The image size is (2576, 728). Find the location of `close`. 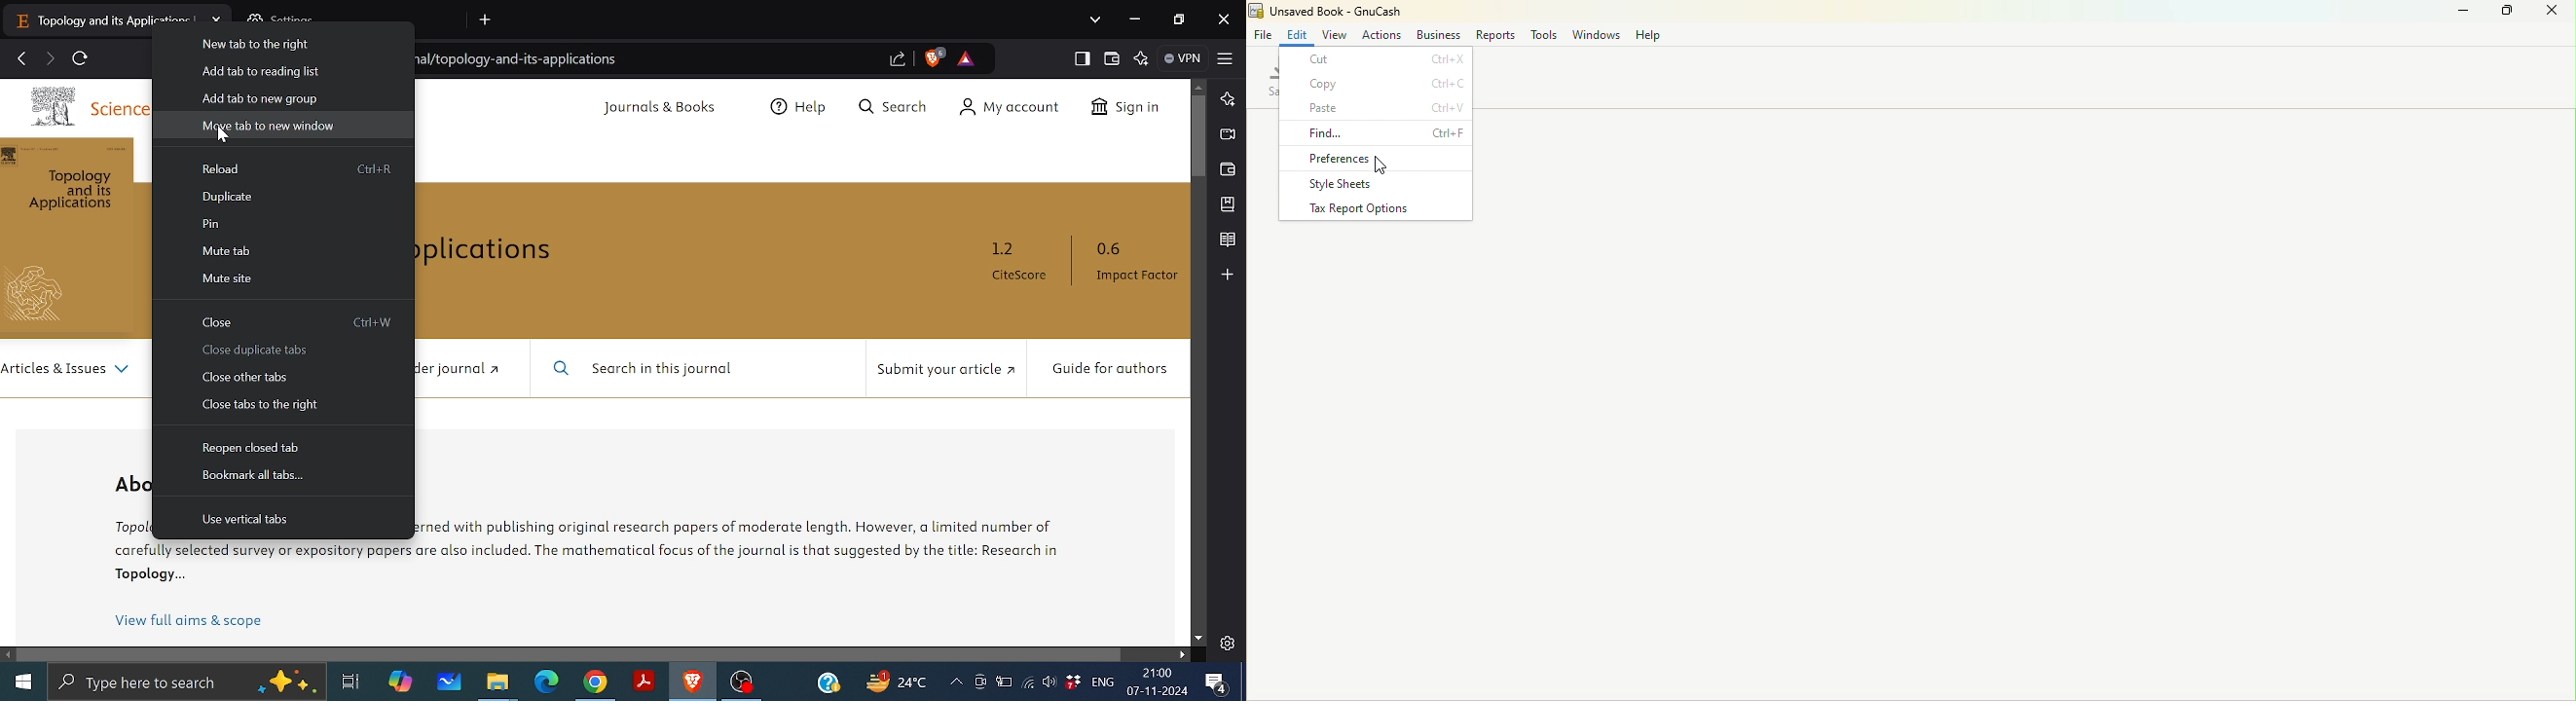

close is located at coordinates (2553, 14).